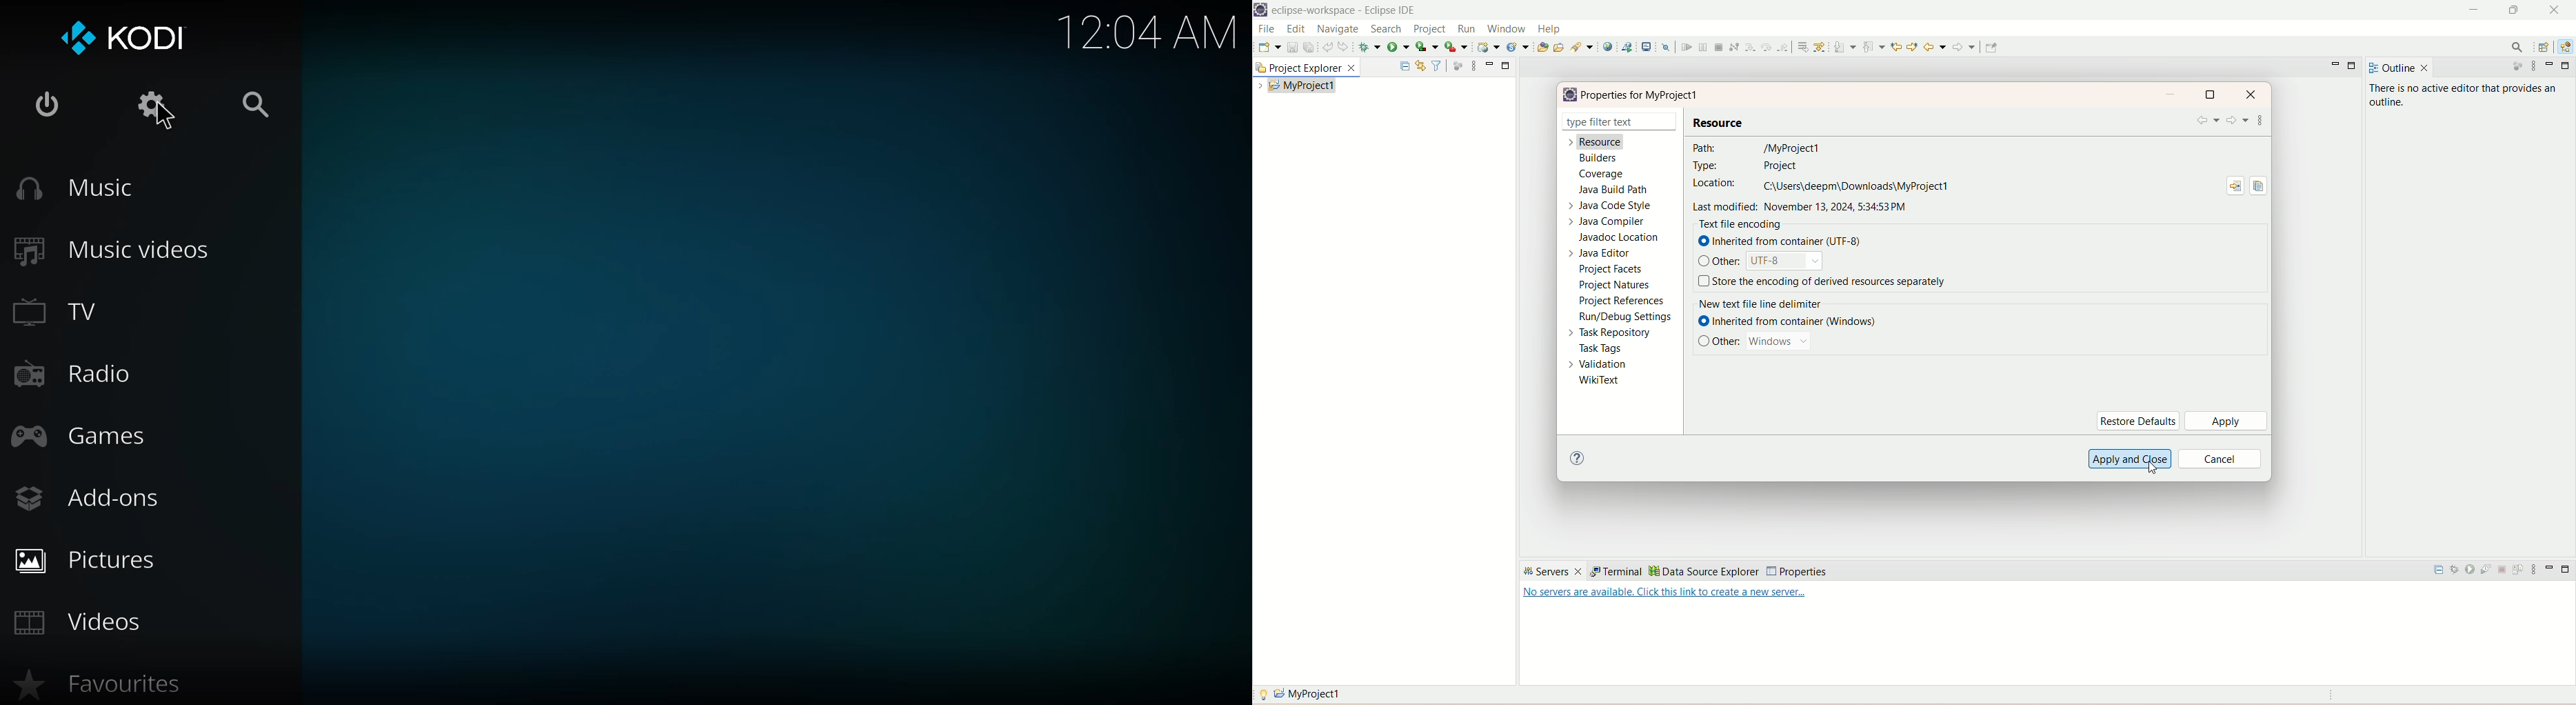 Image resolution: width=2576 pixels, height=728 pixels. Describe the element at coordinates (1344, 46) in the screenshot. I see `redo` at that location.